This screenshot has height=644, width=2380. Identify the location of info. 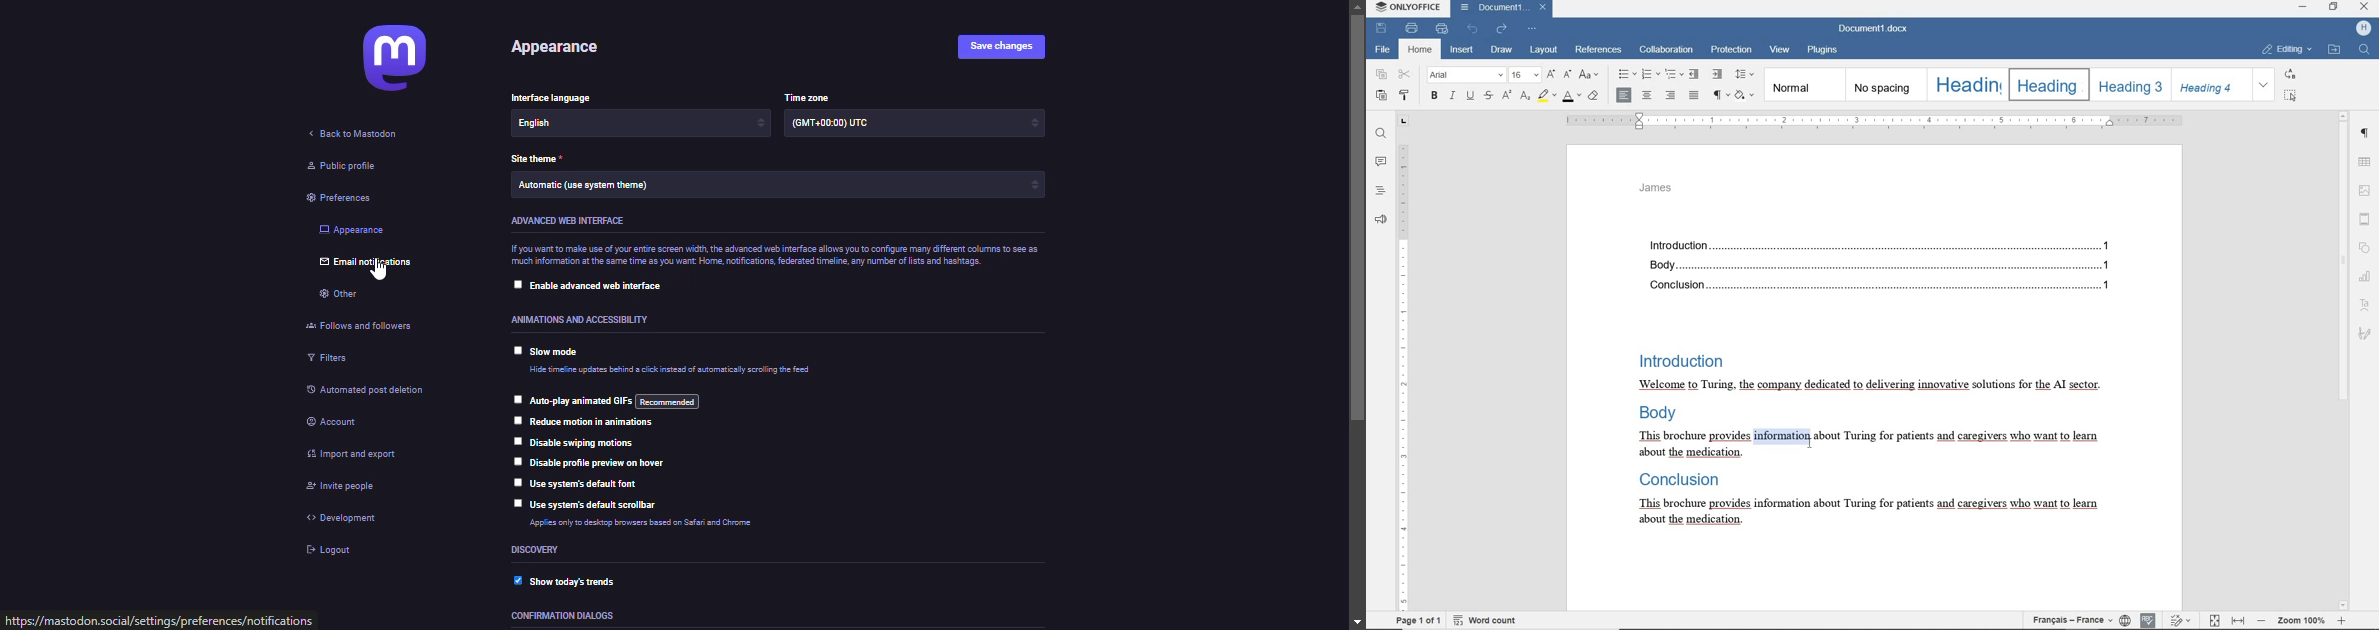
(643, 521).